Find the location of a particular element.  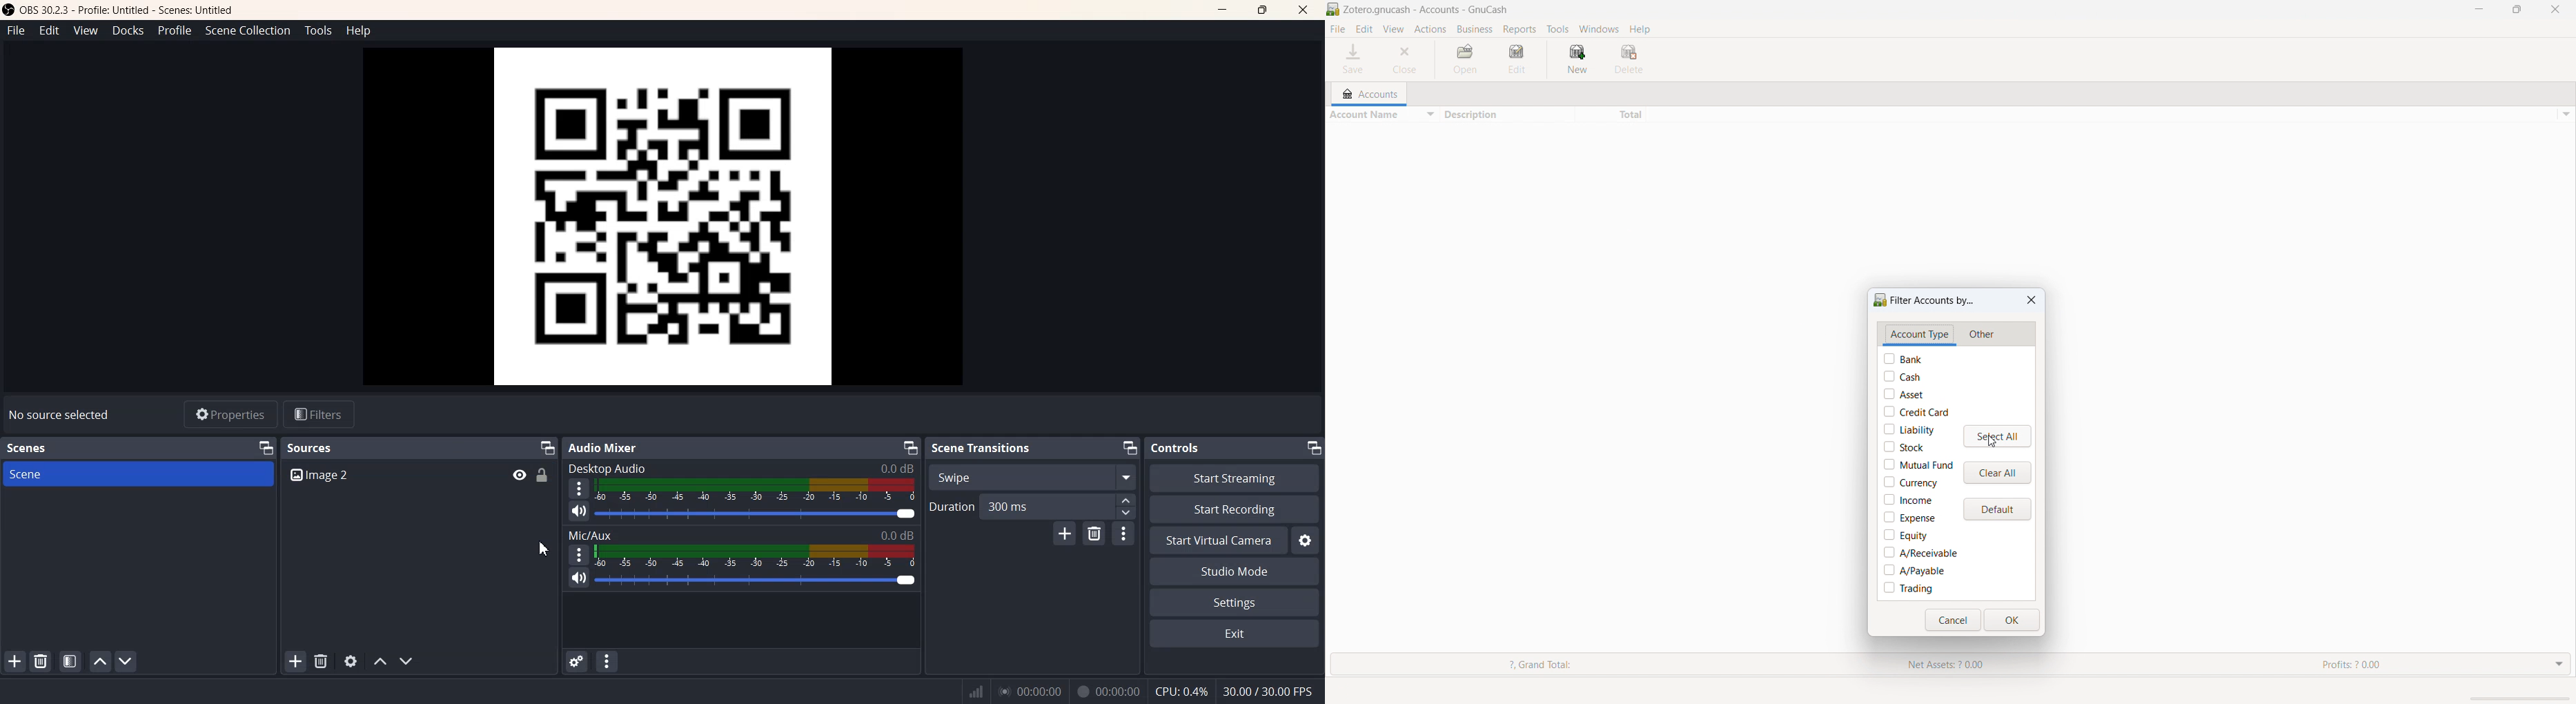

Scene is located at coordinates (137, 473).